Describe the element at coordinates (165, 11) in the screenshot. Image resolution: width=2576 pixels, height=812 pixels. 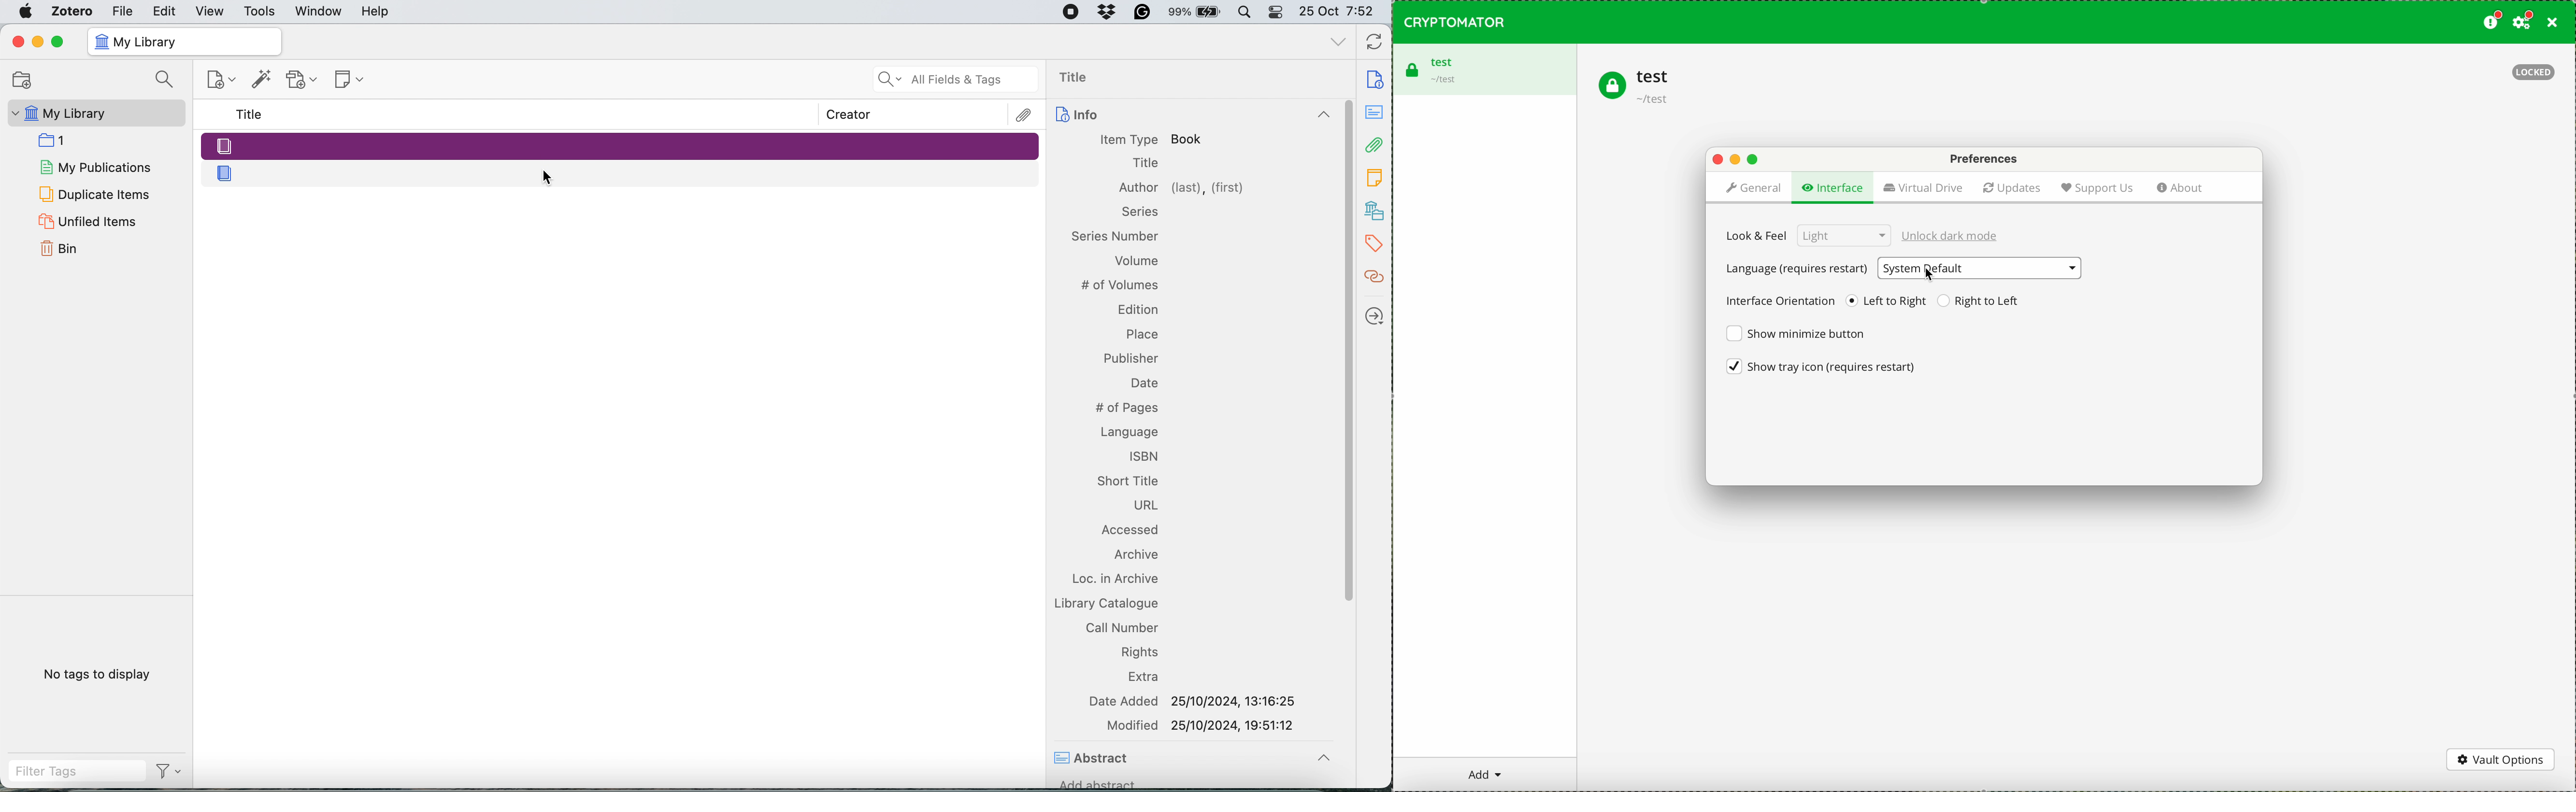
I see `Edit` at that location.